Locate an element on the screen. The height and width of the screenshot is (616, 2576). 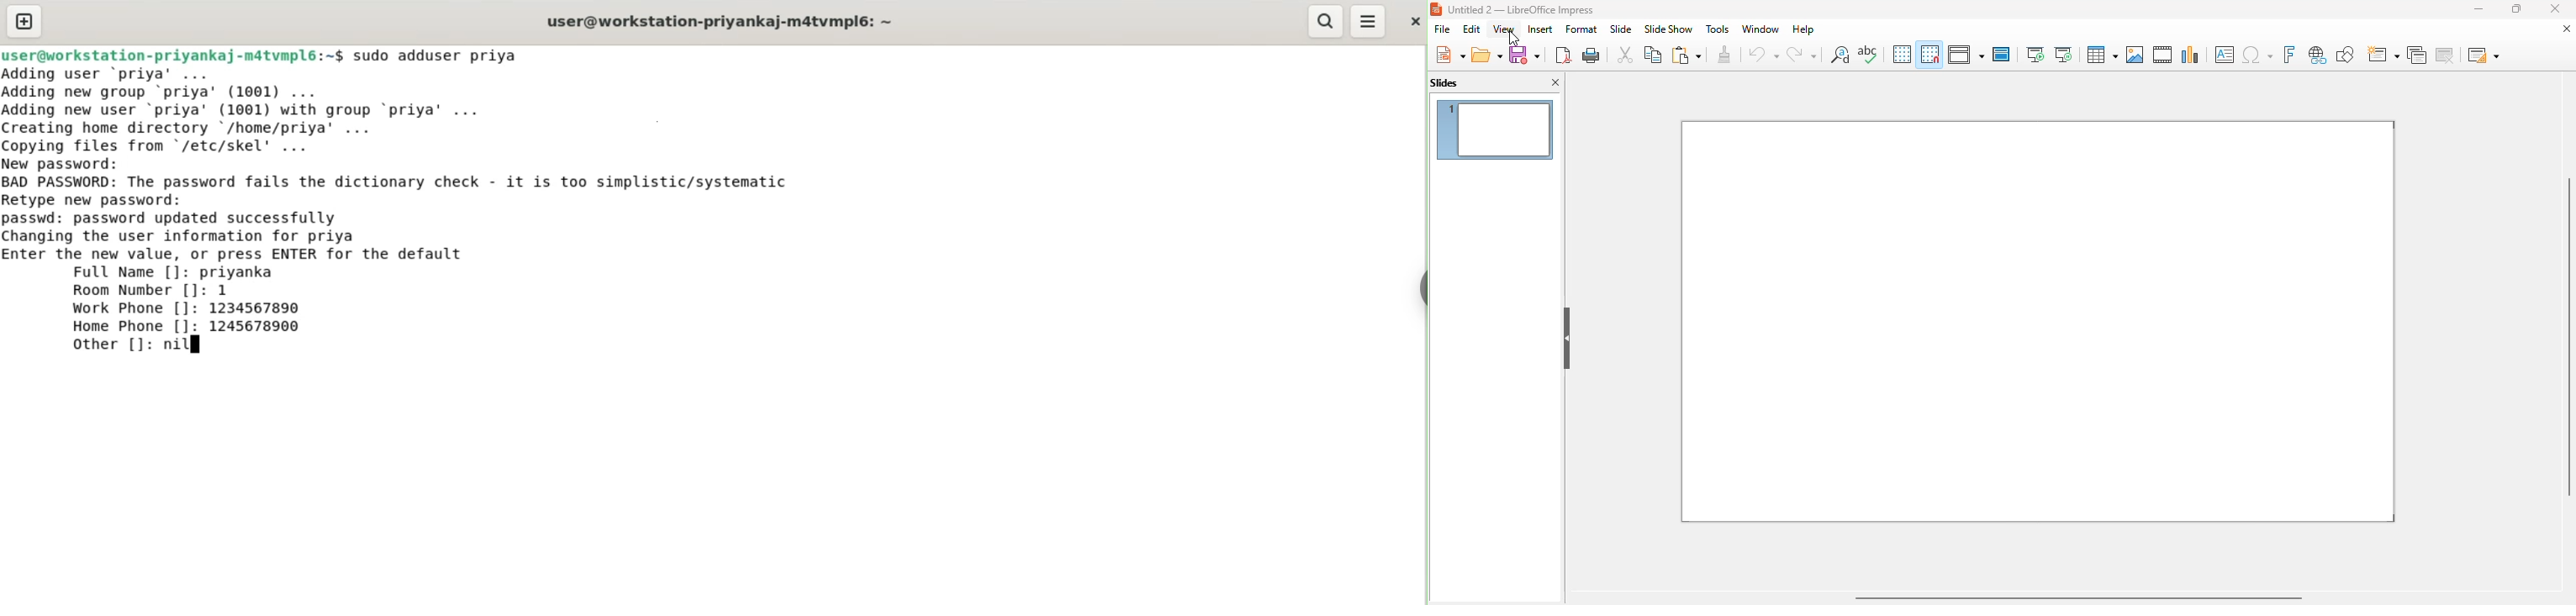
insert text box is located at coordinates (2225, 55).